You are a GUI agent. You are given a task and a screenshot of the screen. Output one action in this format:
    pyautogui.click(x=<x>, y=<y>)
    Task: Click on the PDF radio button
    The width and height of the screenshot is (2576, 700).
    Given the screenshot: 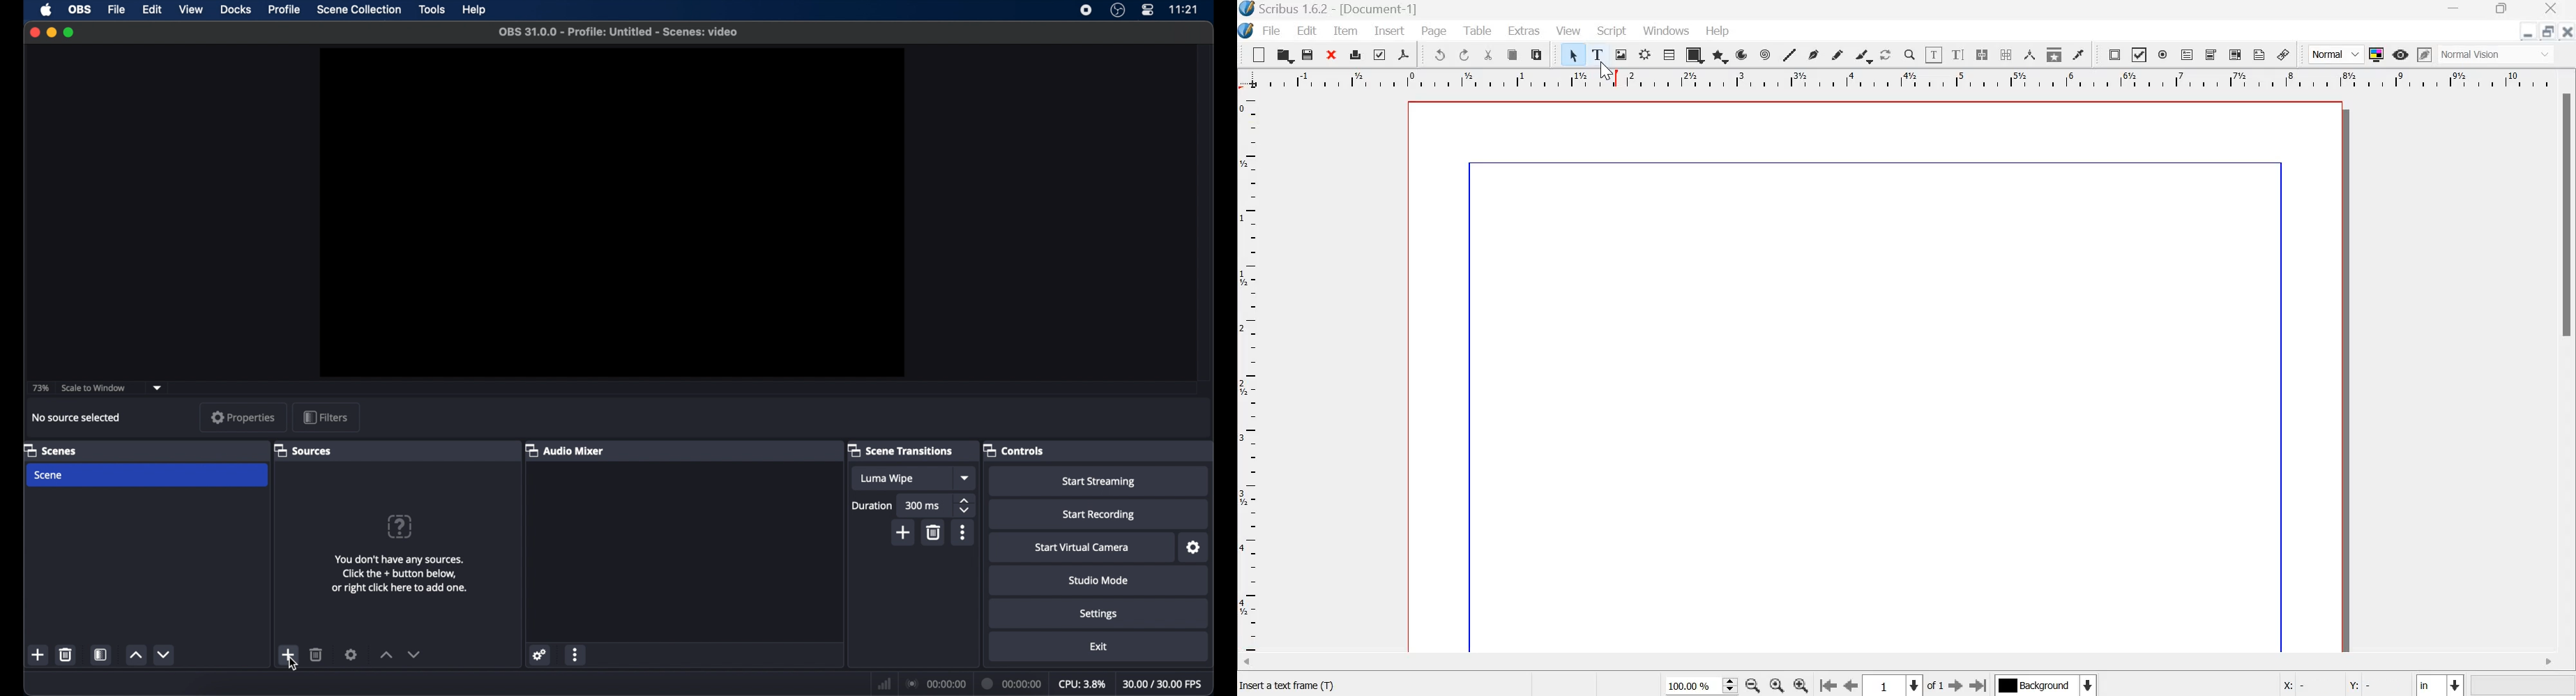 What is the action you would take?
    pyautogui.click(x=2163, y=55)
    